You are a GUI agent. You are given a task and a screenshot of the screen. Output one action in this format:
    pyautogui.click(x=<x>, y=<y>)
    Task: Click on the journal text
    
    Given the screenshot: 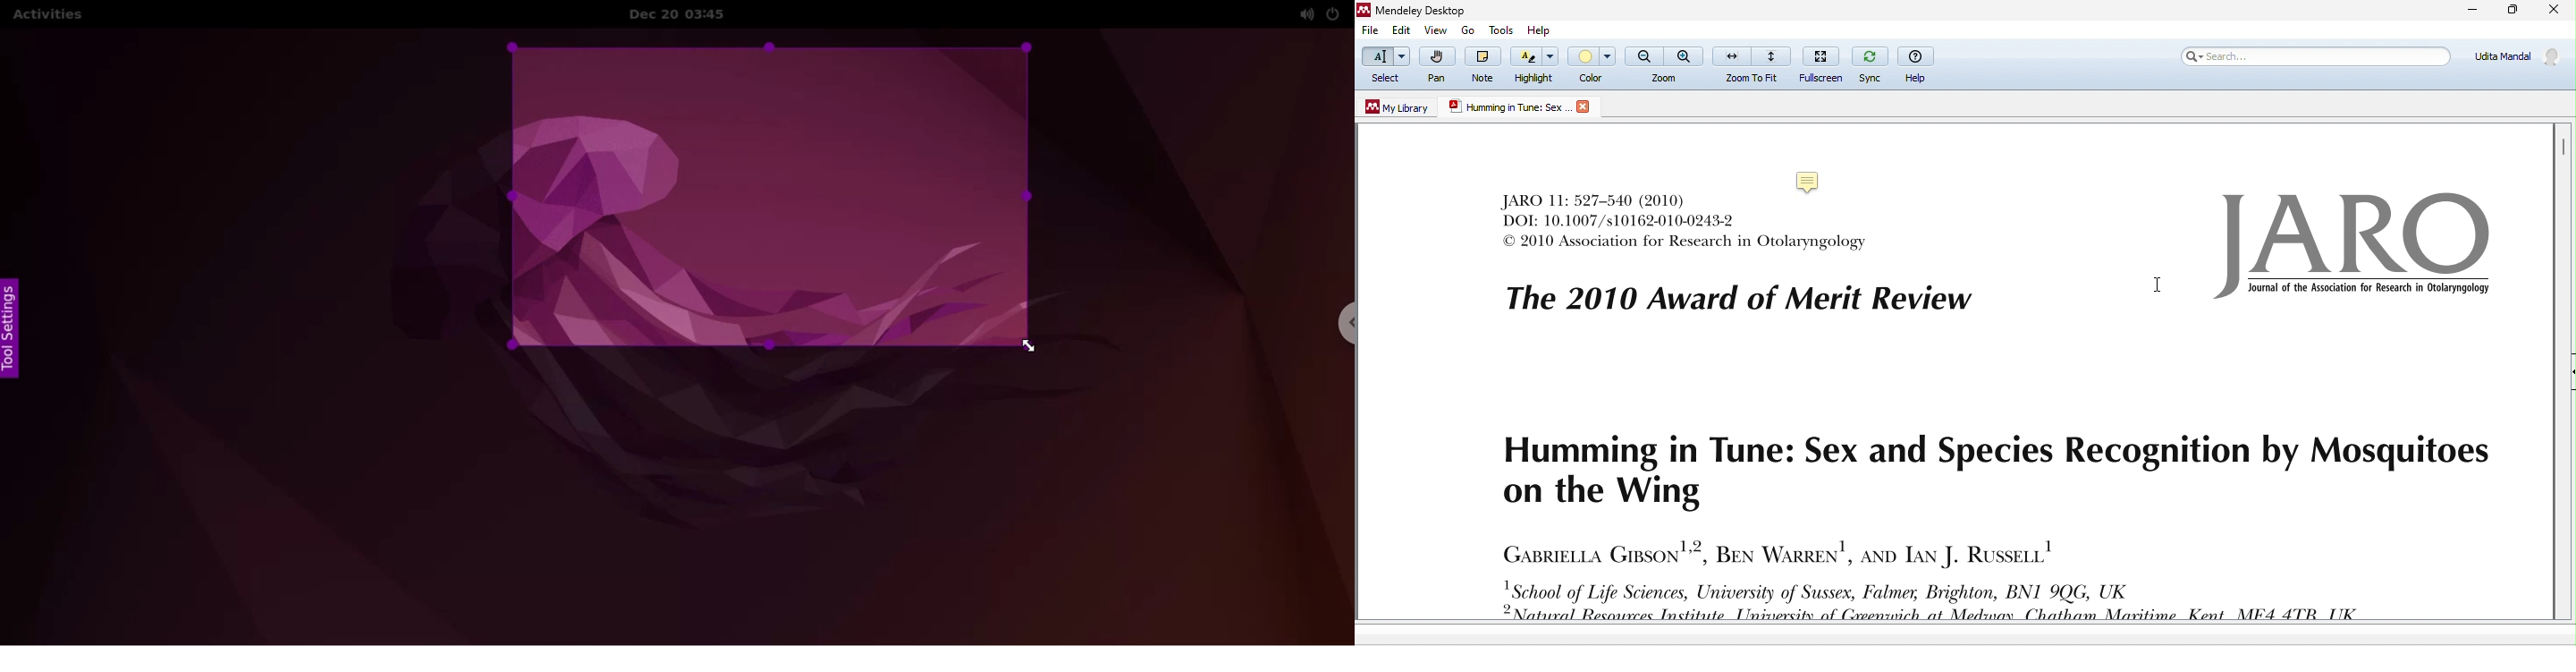 What is the action you would take?
    pyautogui.click(x=1981, y=513)
    